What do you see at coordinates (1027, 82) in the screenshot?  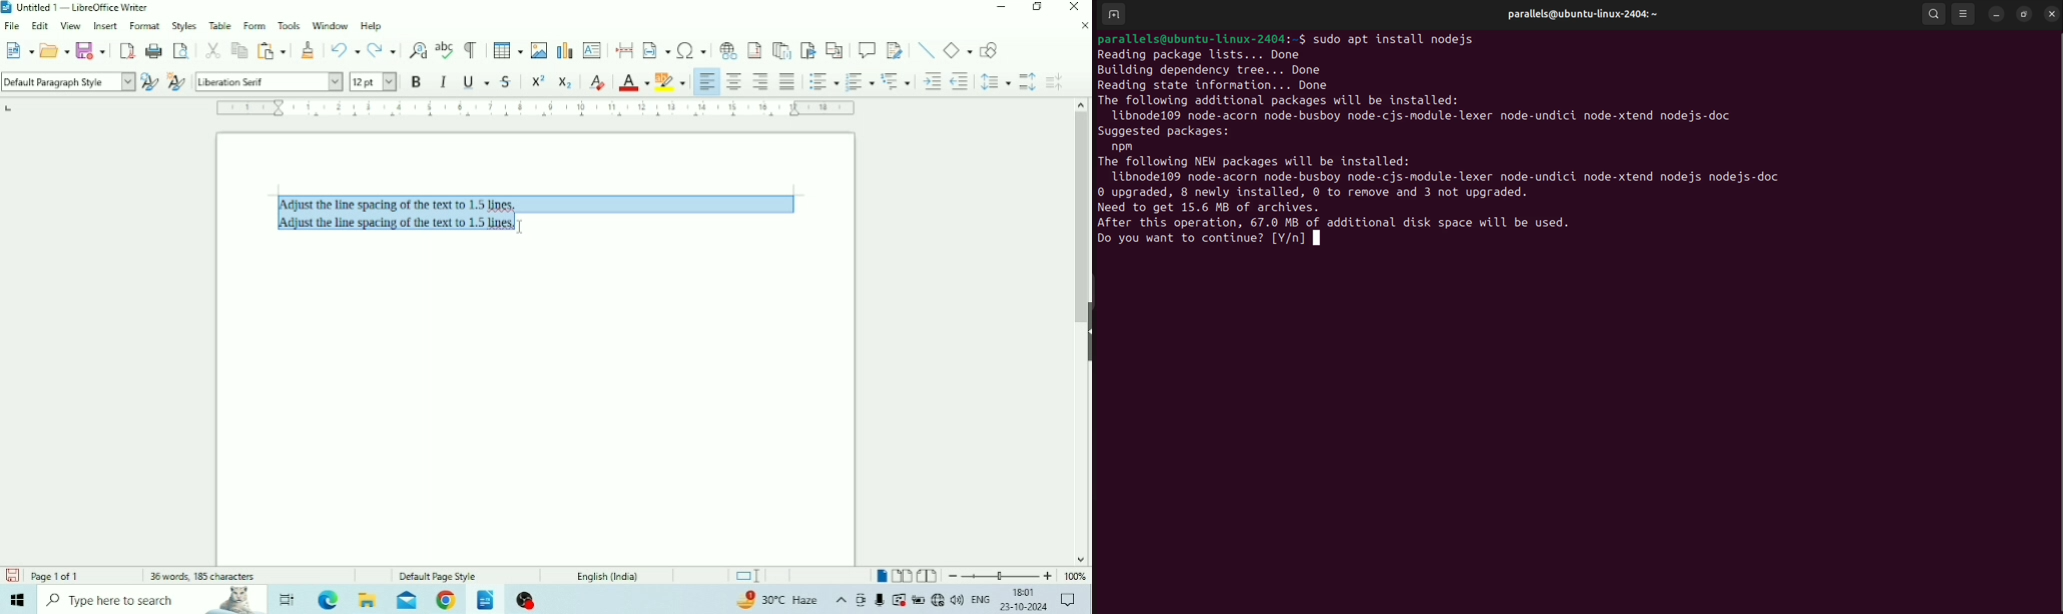 I see `Increase Paragraph Spacing` at bounding box center [1027, 82].